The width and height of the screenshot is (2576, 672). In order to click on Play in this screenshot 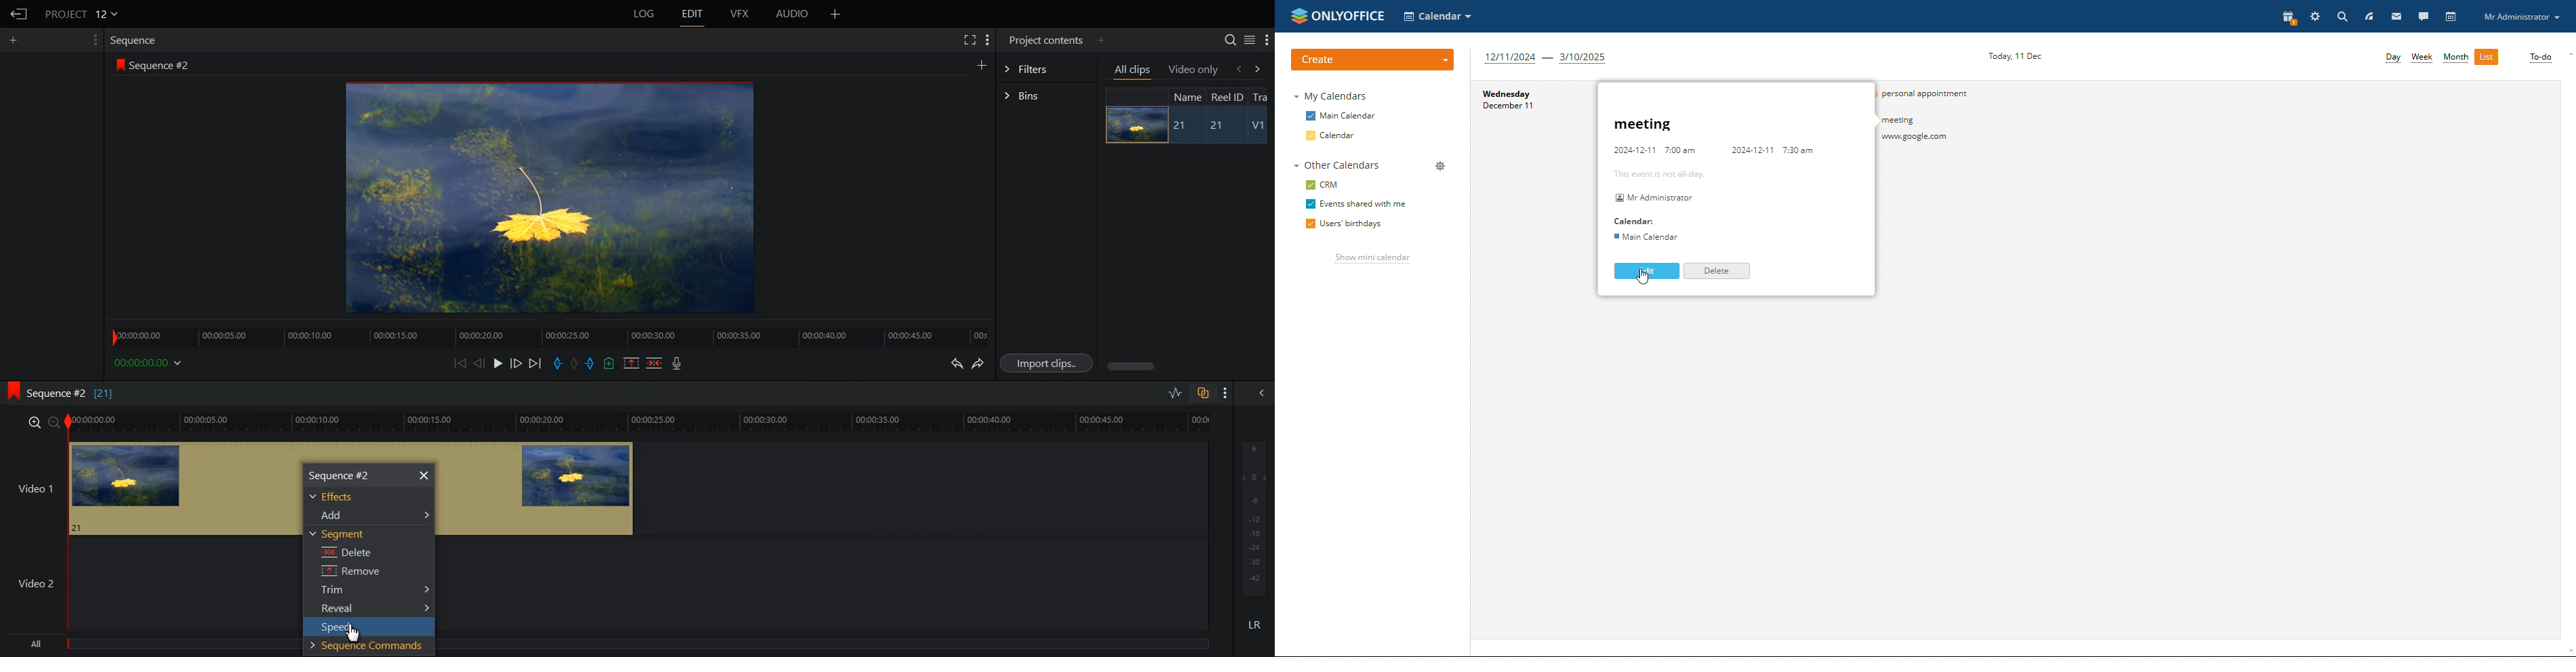, I will do `click(499, 363)`.